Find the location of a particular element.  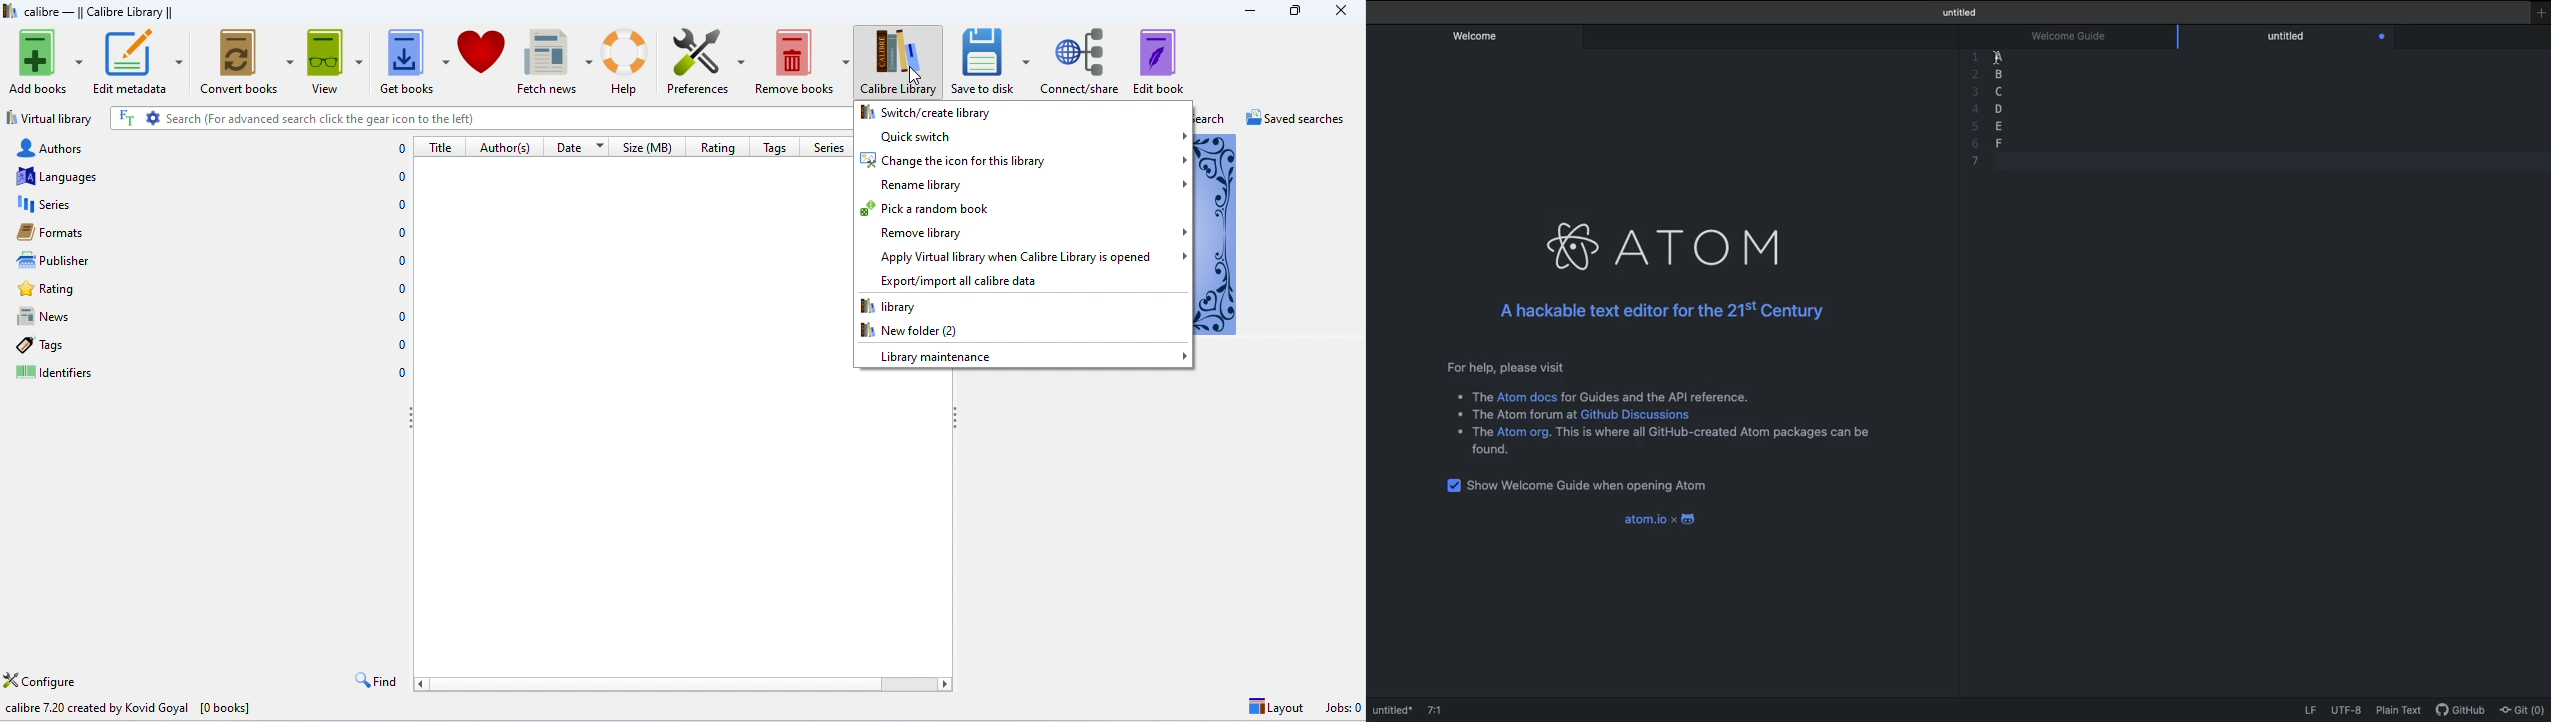

library maintenance is located at coordinates (1022, 355).